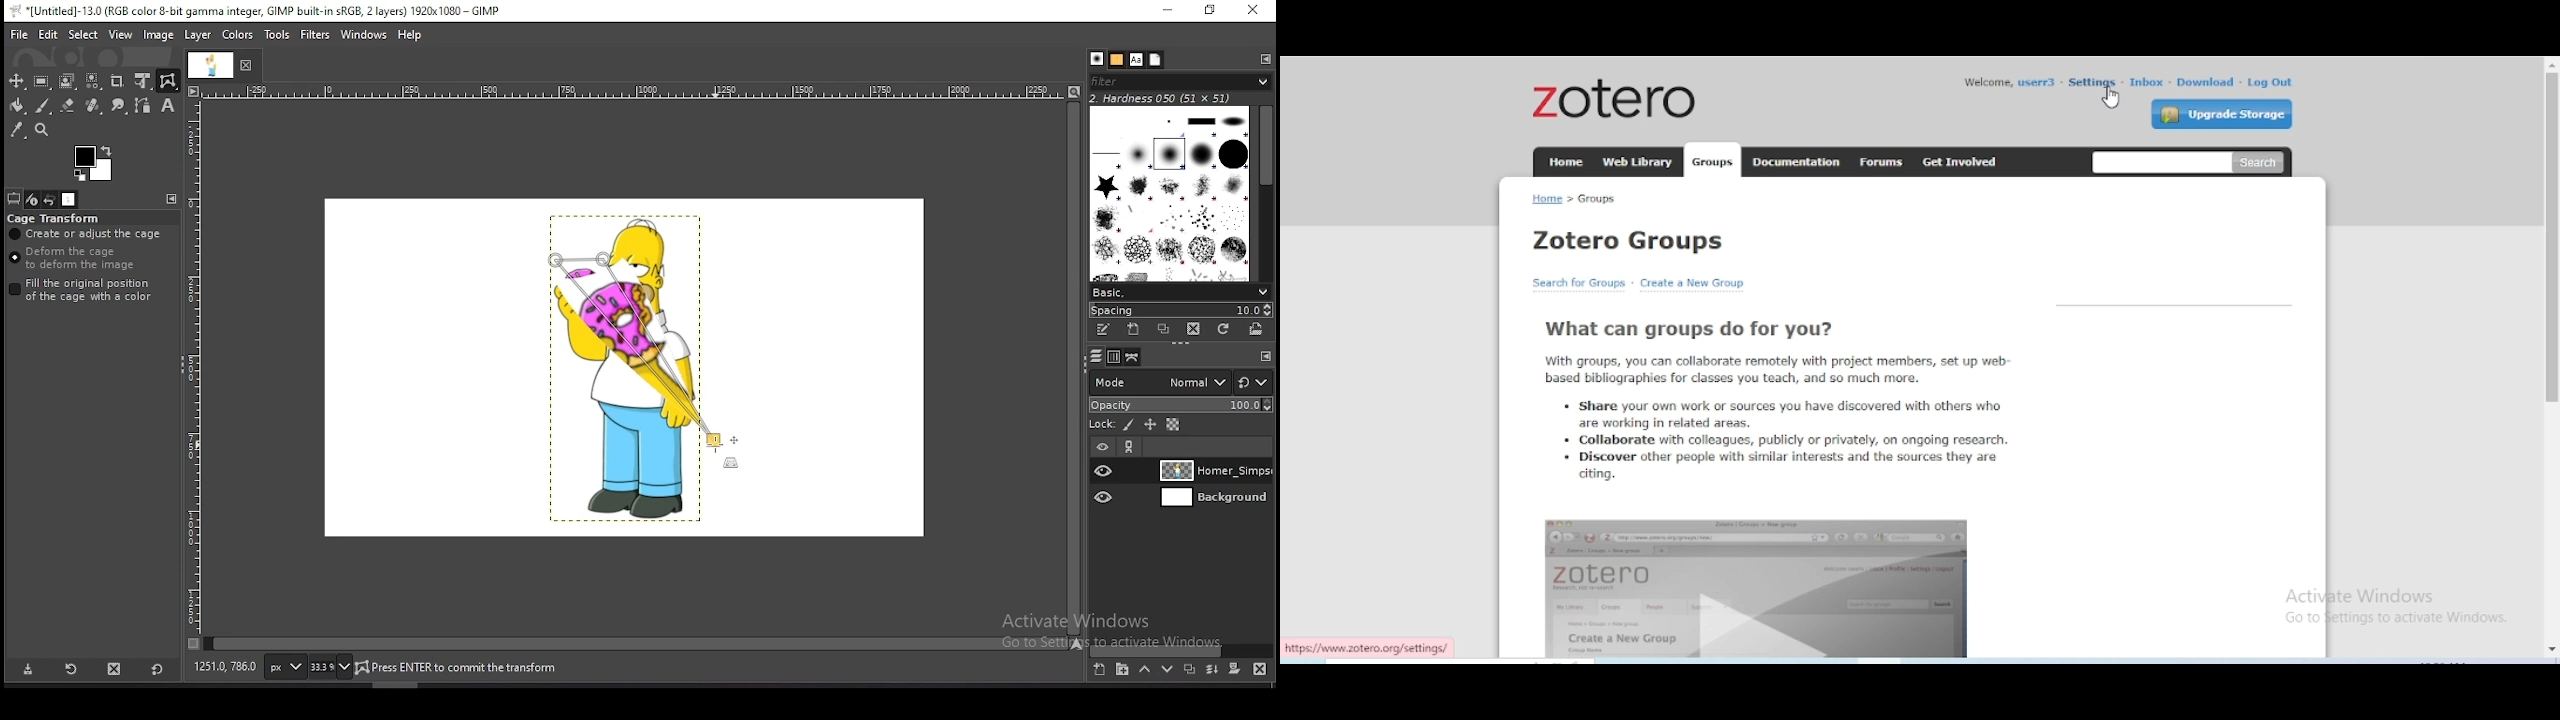 Image resolution: width=2576 pixels, height=728 pixels. I want to click on fonts, so click(1135, 59).